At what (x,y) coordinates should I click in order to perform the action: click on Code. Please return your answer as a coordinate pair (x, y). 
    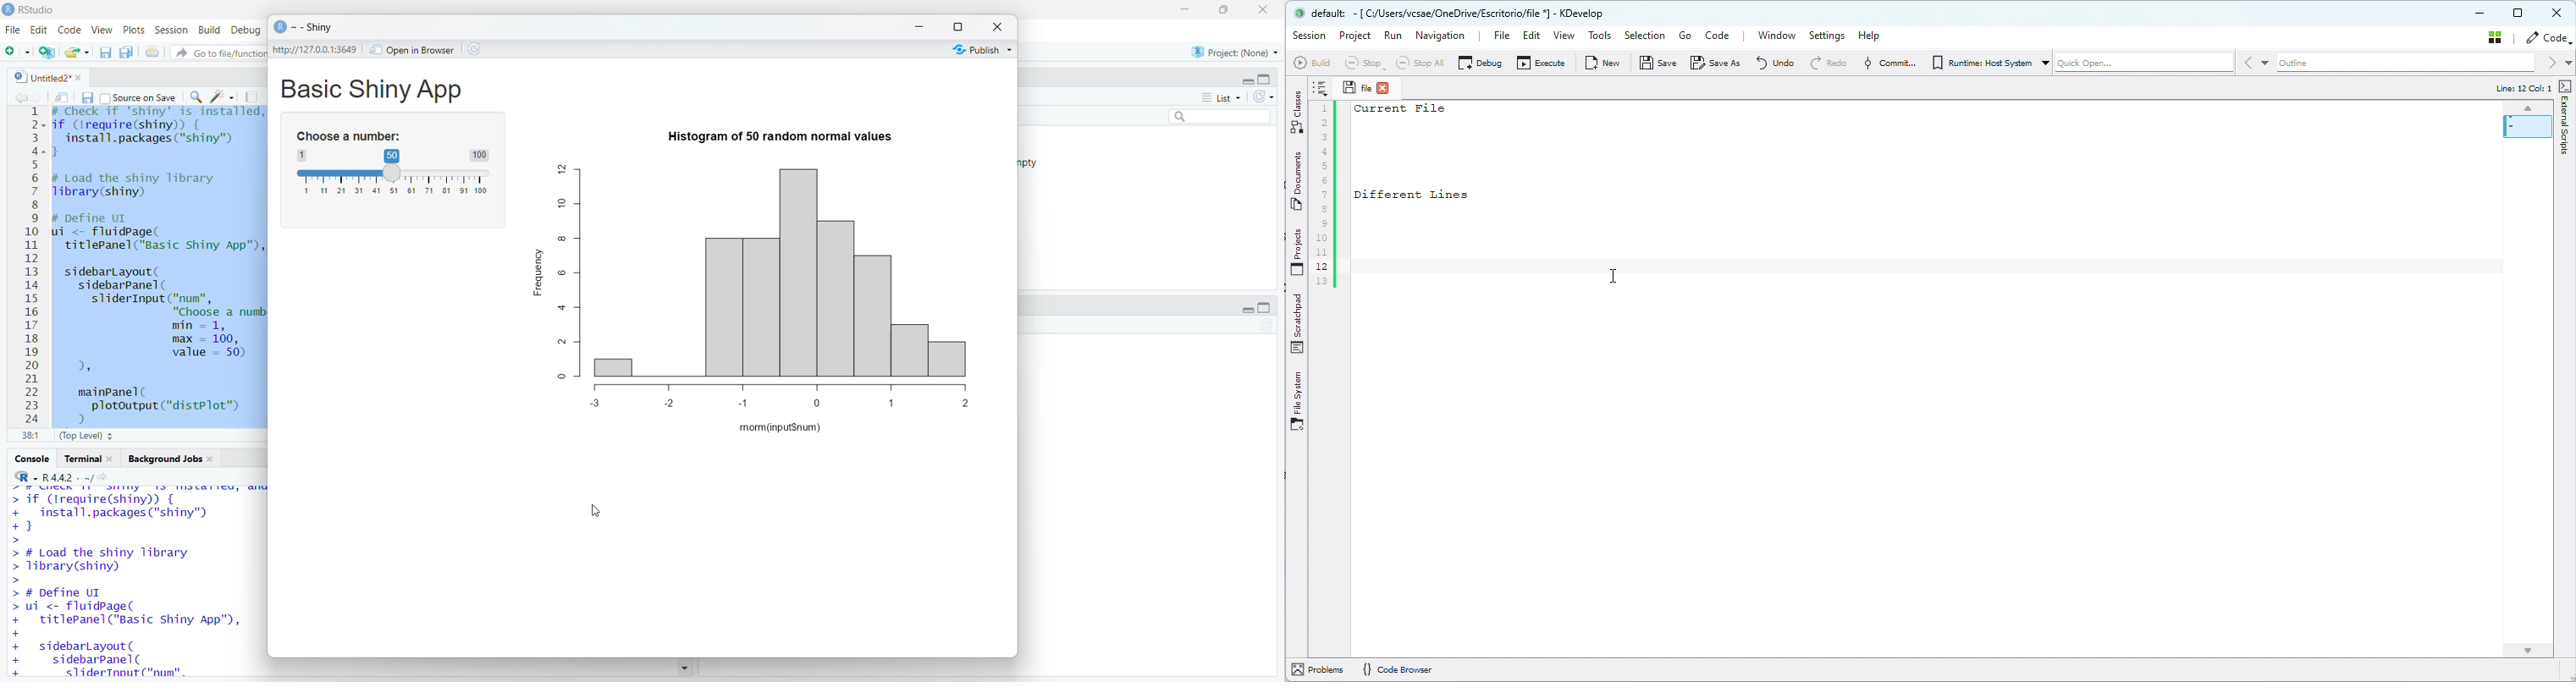
    Looking at the image, I should click on (70, 29).